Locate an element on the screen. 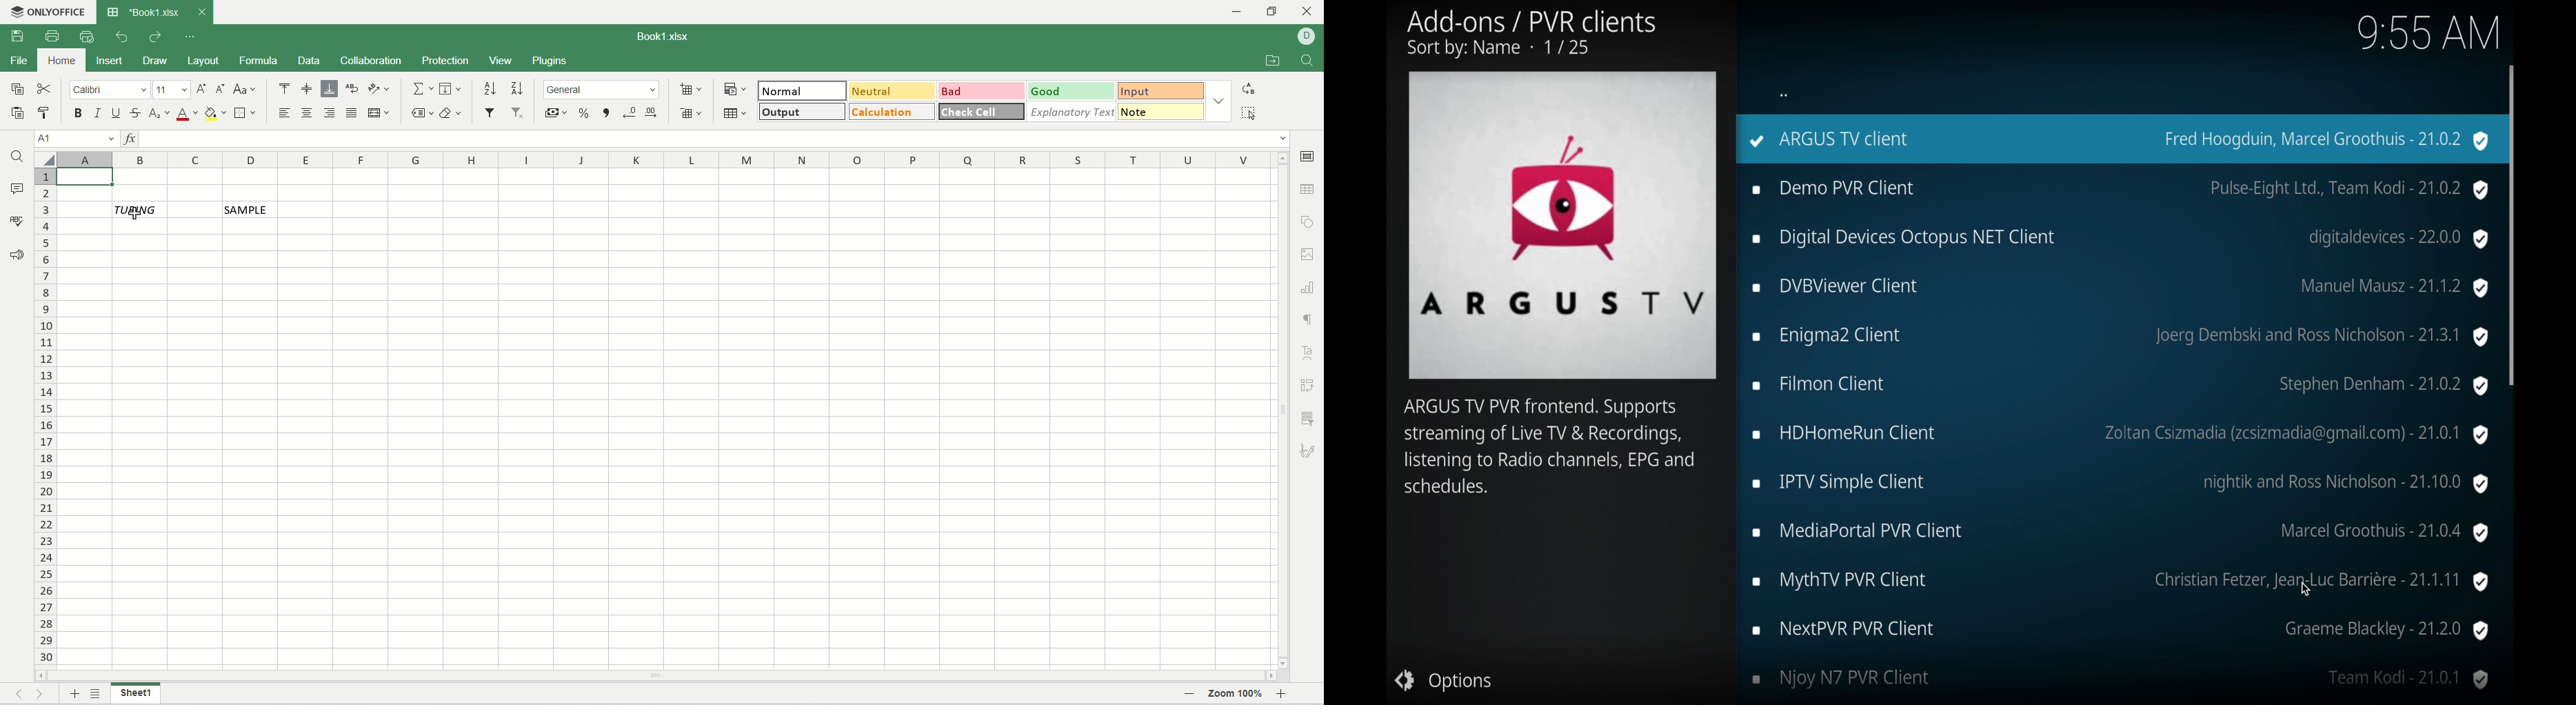  text art settings is located at coordinates (1309, 352).